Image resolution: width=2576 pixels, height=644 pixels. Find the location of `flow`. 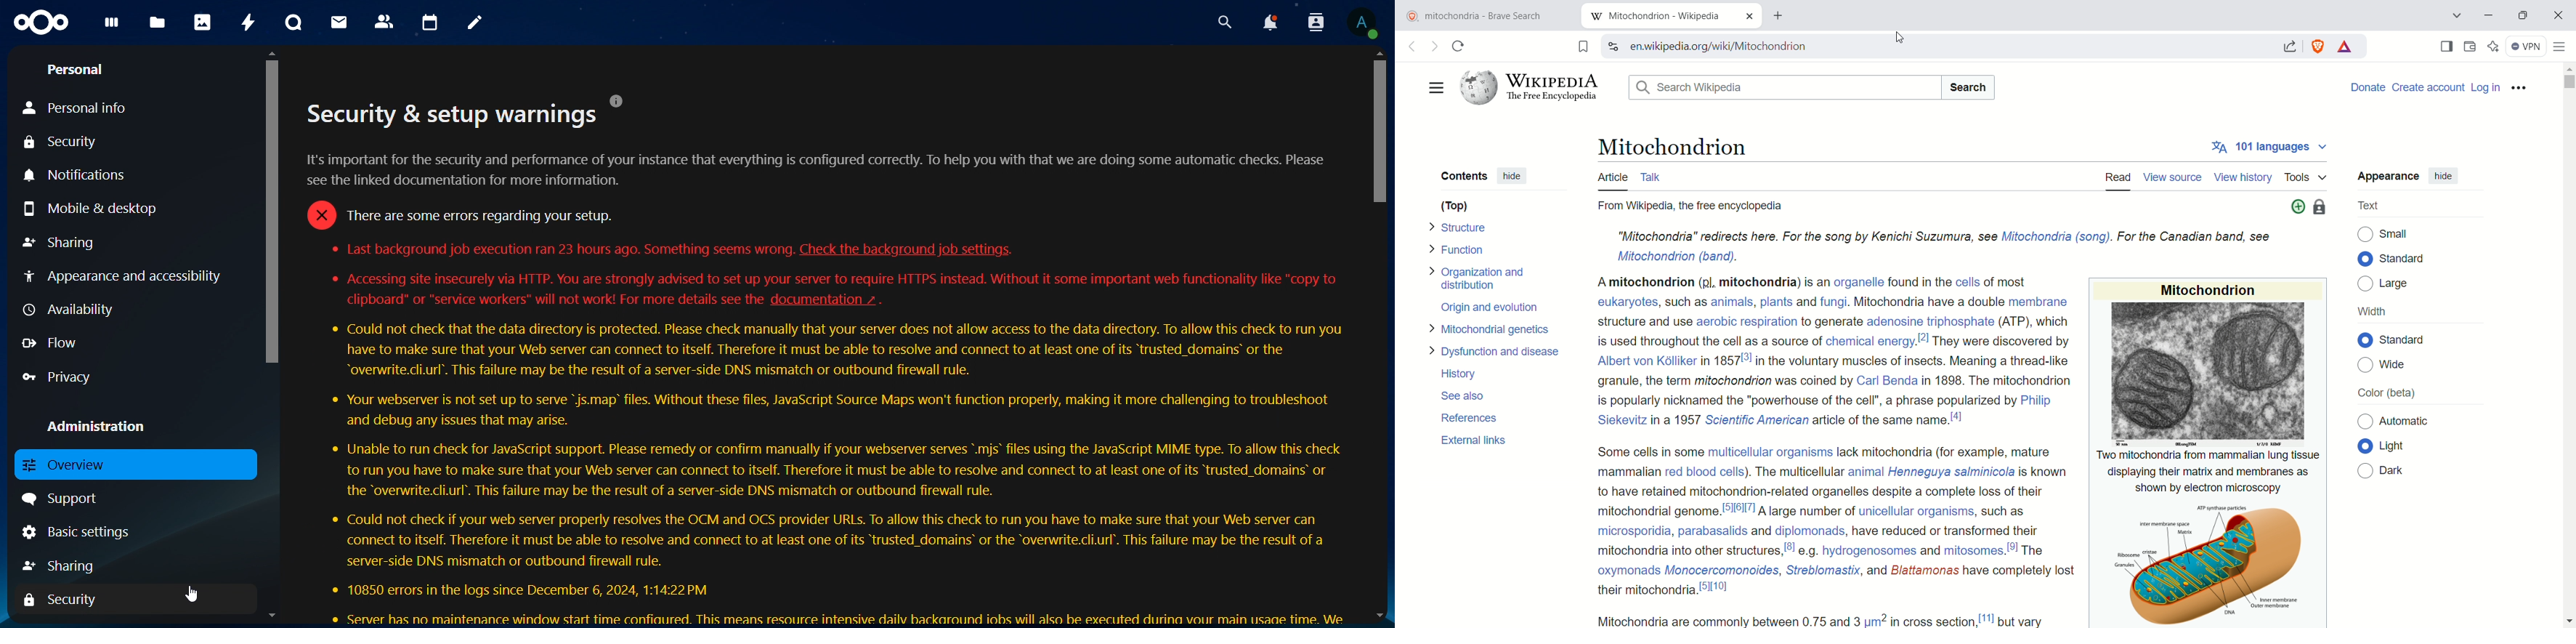

flow is located at coordinates (49, 344).